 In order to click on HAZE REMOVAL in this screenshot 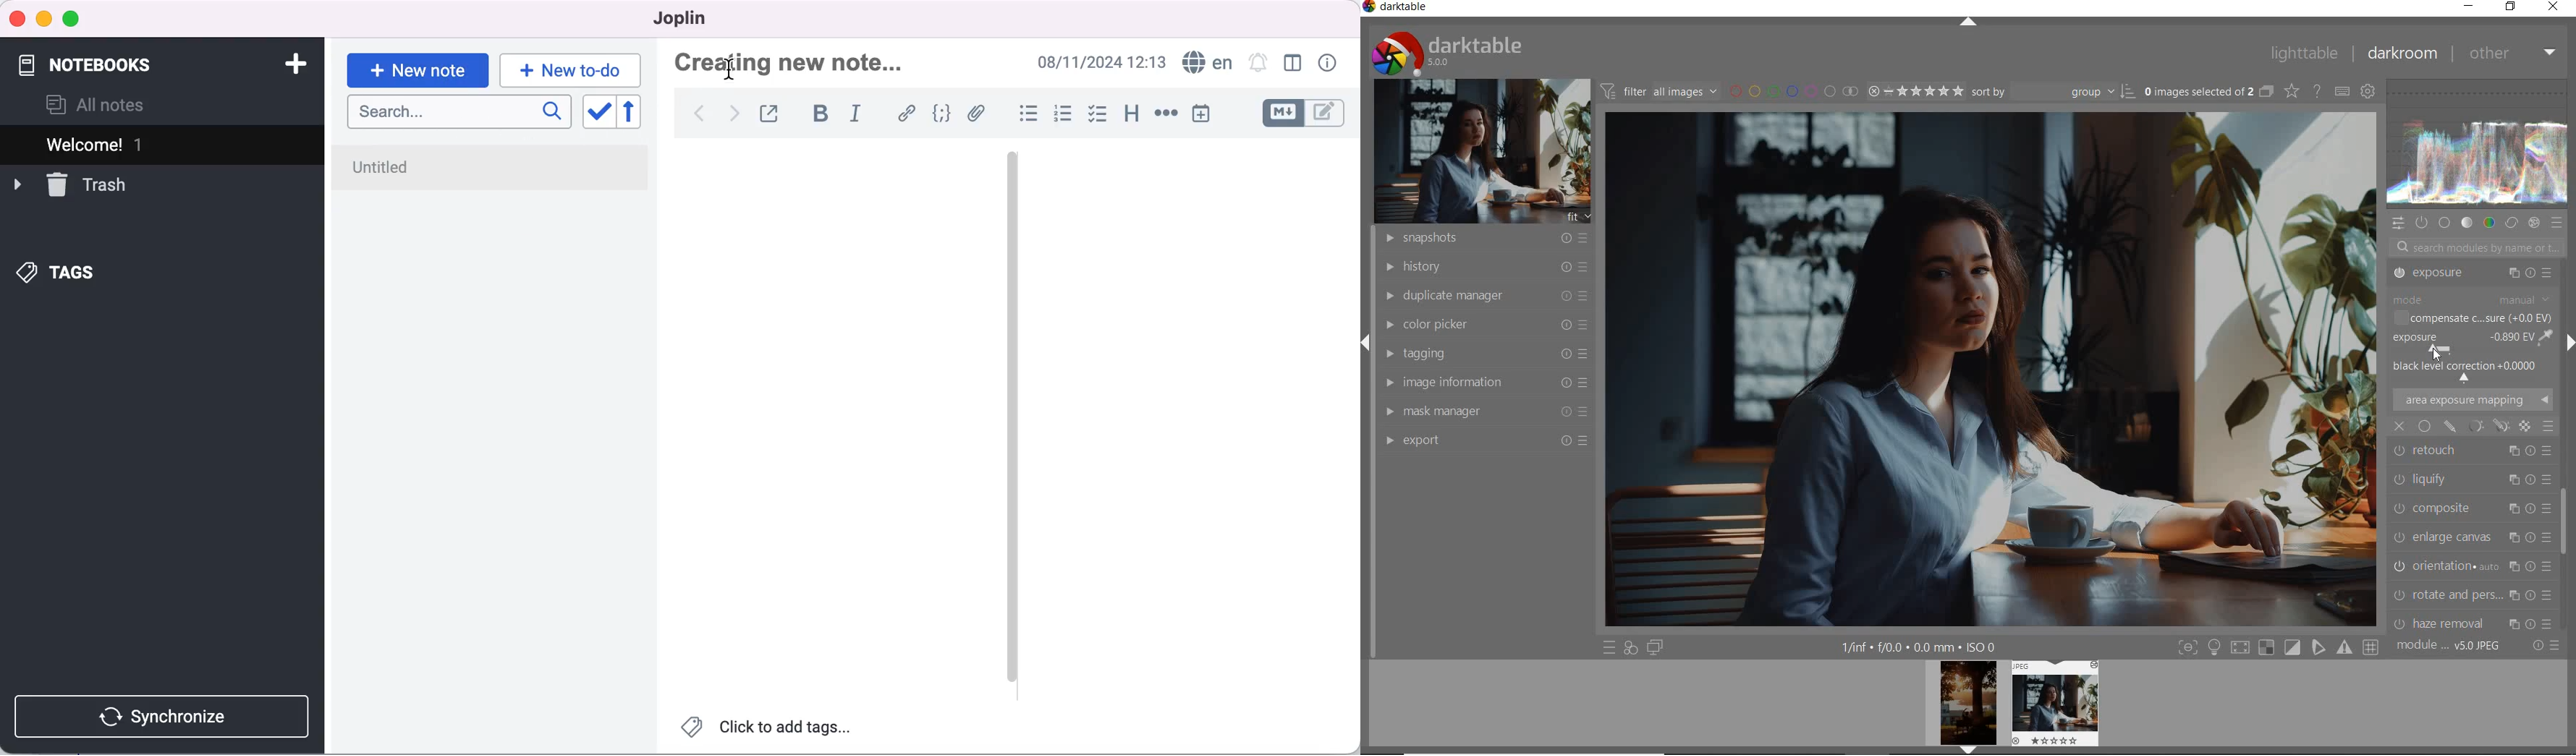, I will do `click(2473, 534)`.